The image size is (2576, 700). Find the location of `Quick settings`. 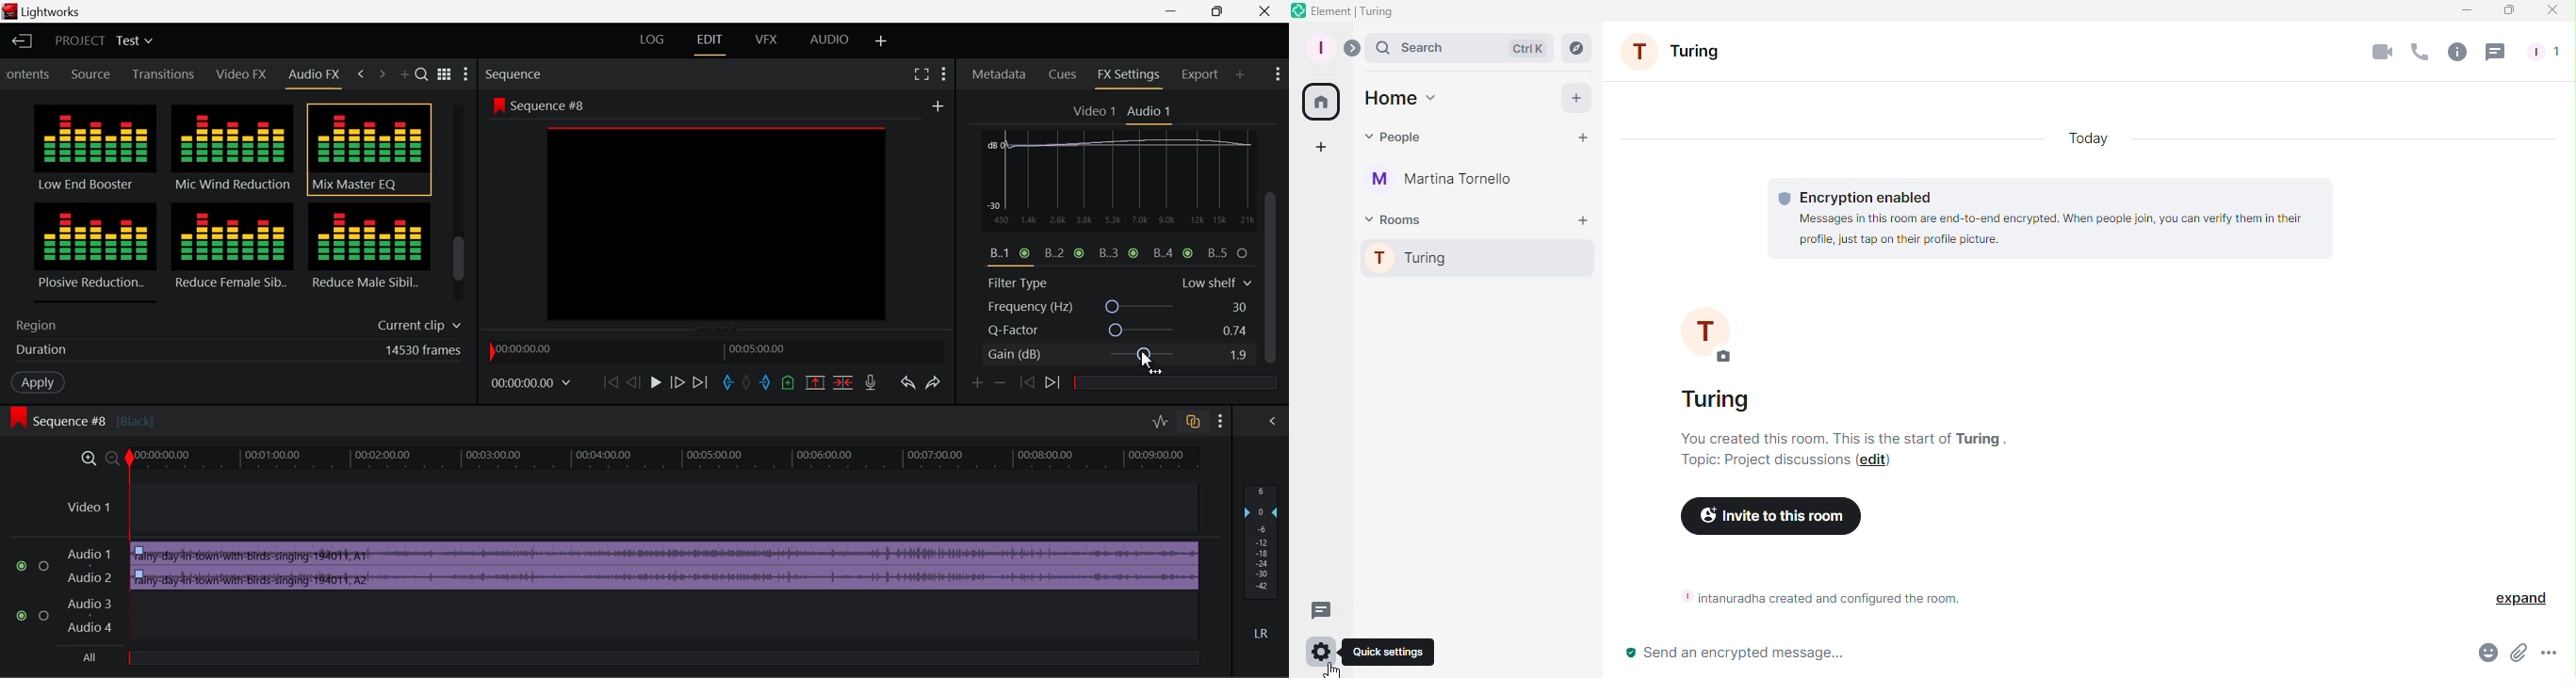

Quick settings is located at coordinates (1390, 653).